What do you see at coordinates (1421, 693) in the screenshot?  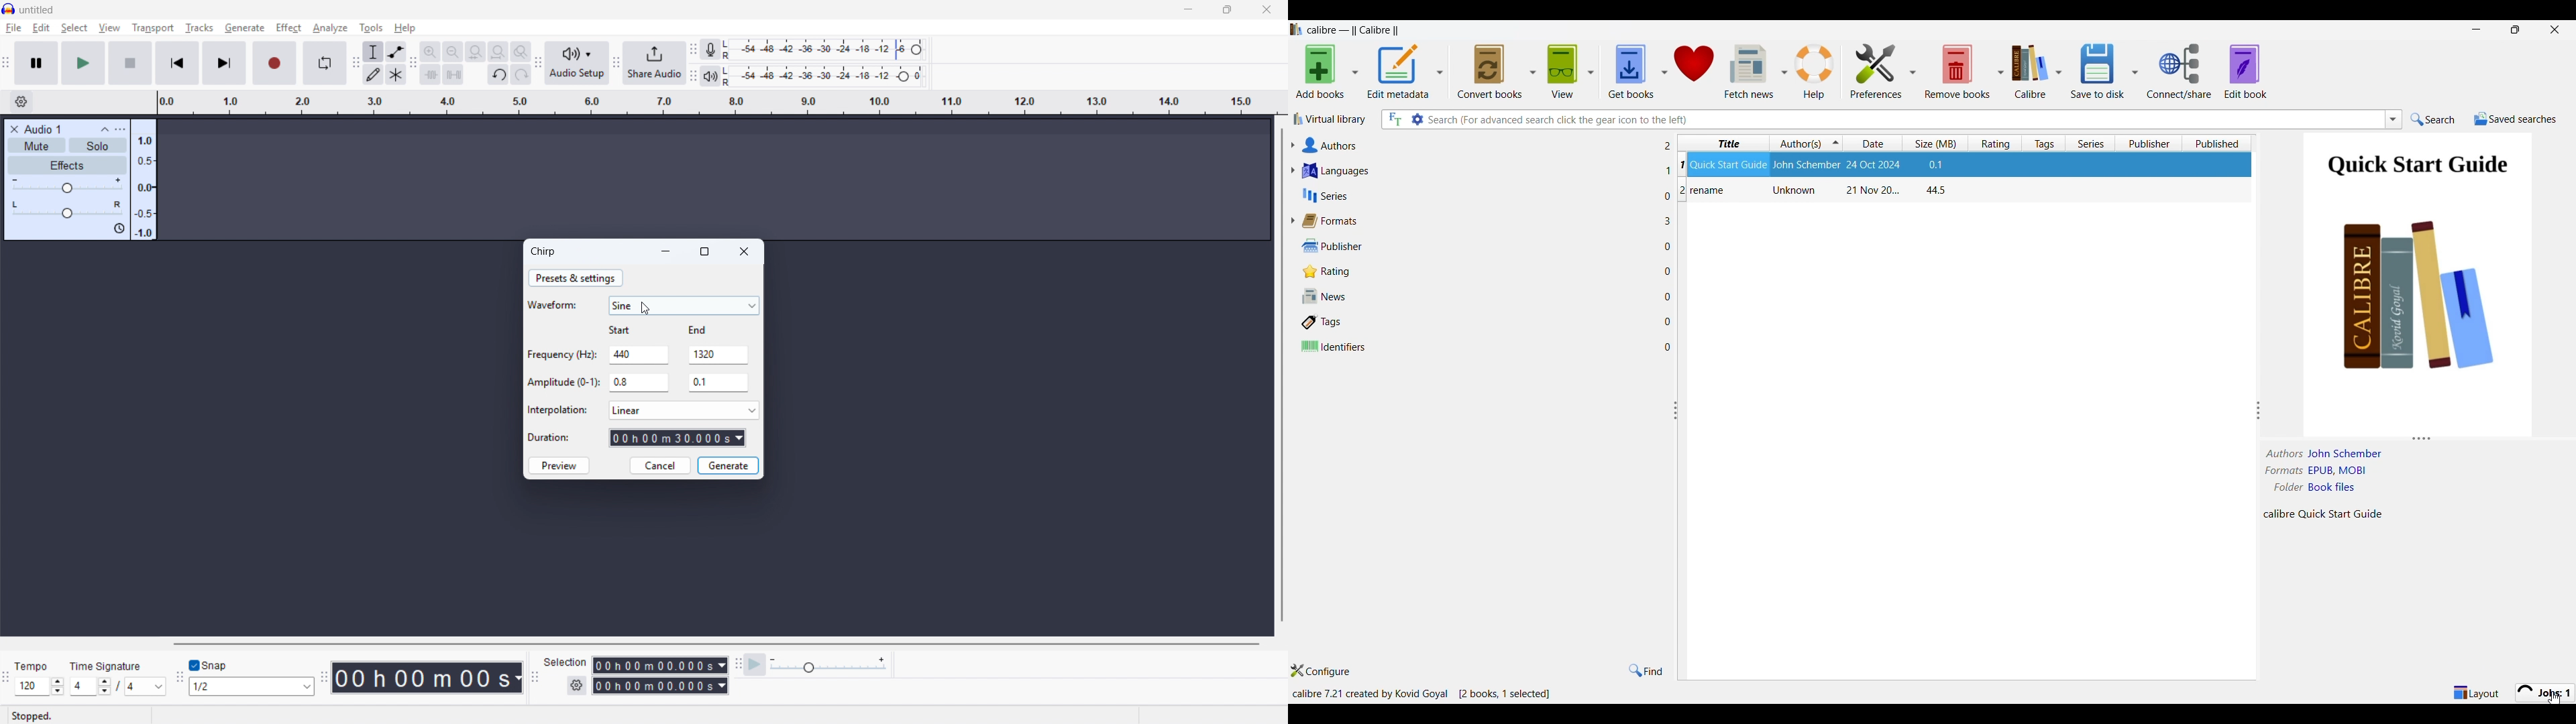 I see `Details of software` at bounding box center [1421, 693].